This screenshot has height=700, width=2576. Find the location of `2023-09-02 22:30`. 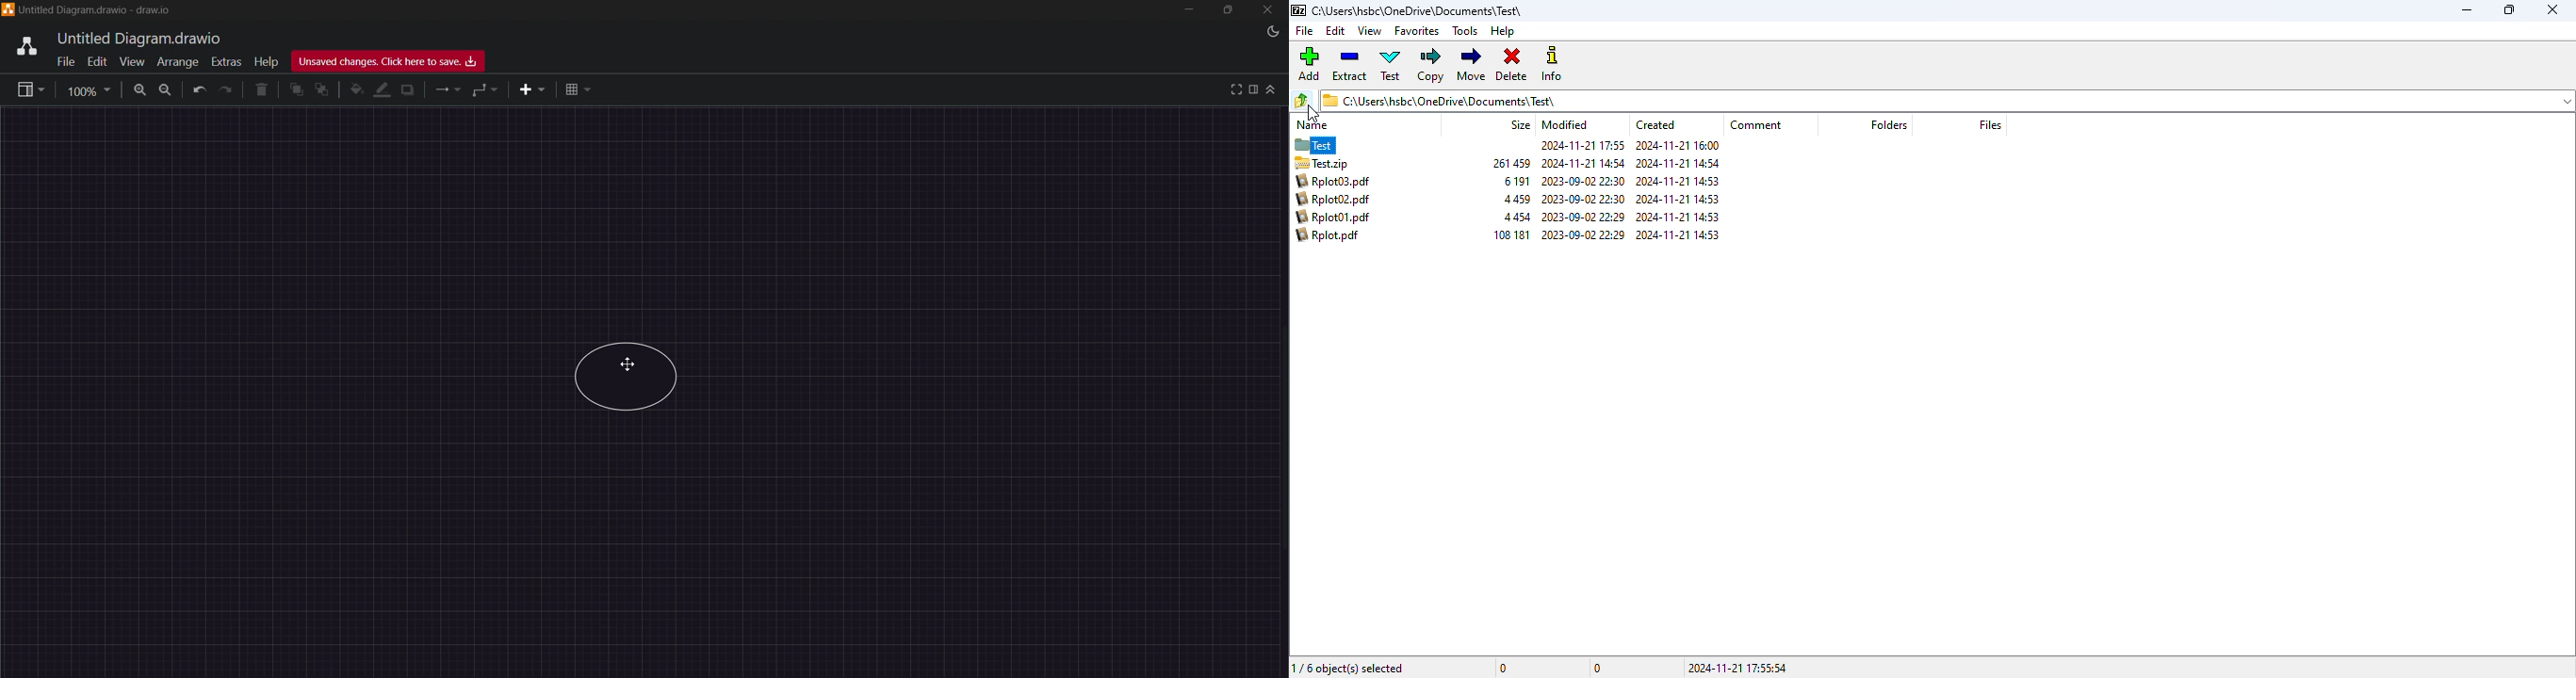

2023-09-02 22:30 is located at coordinates (1582, 182).